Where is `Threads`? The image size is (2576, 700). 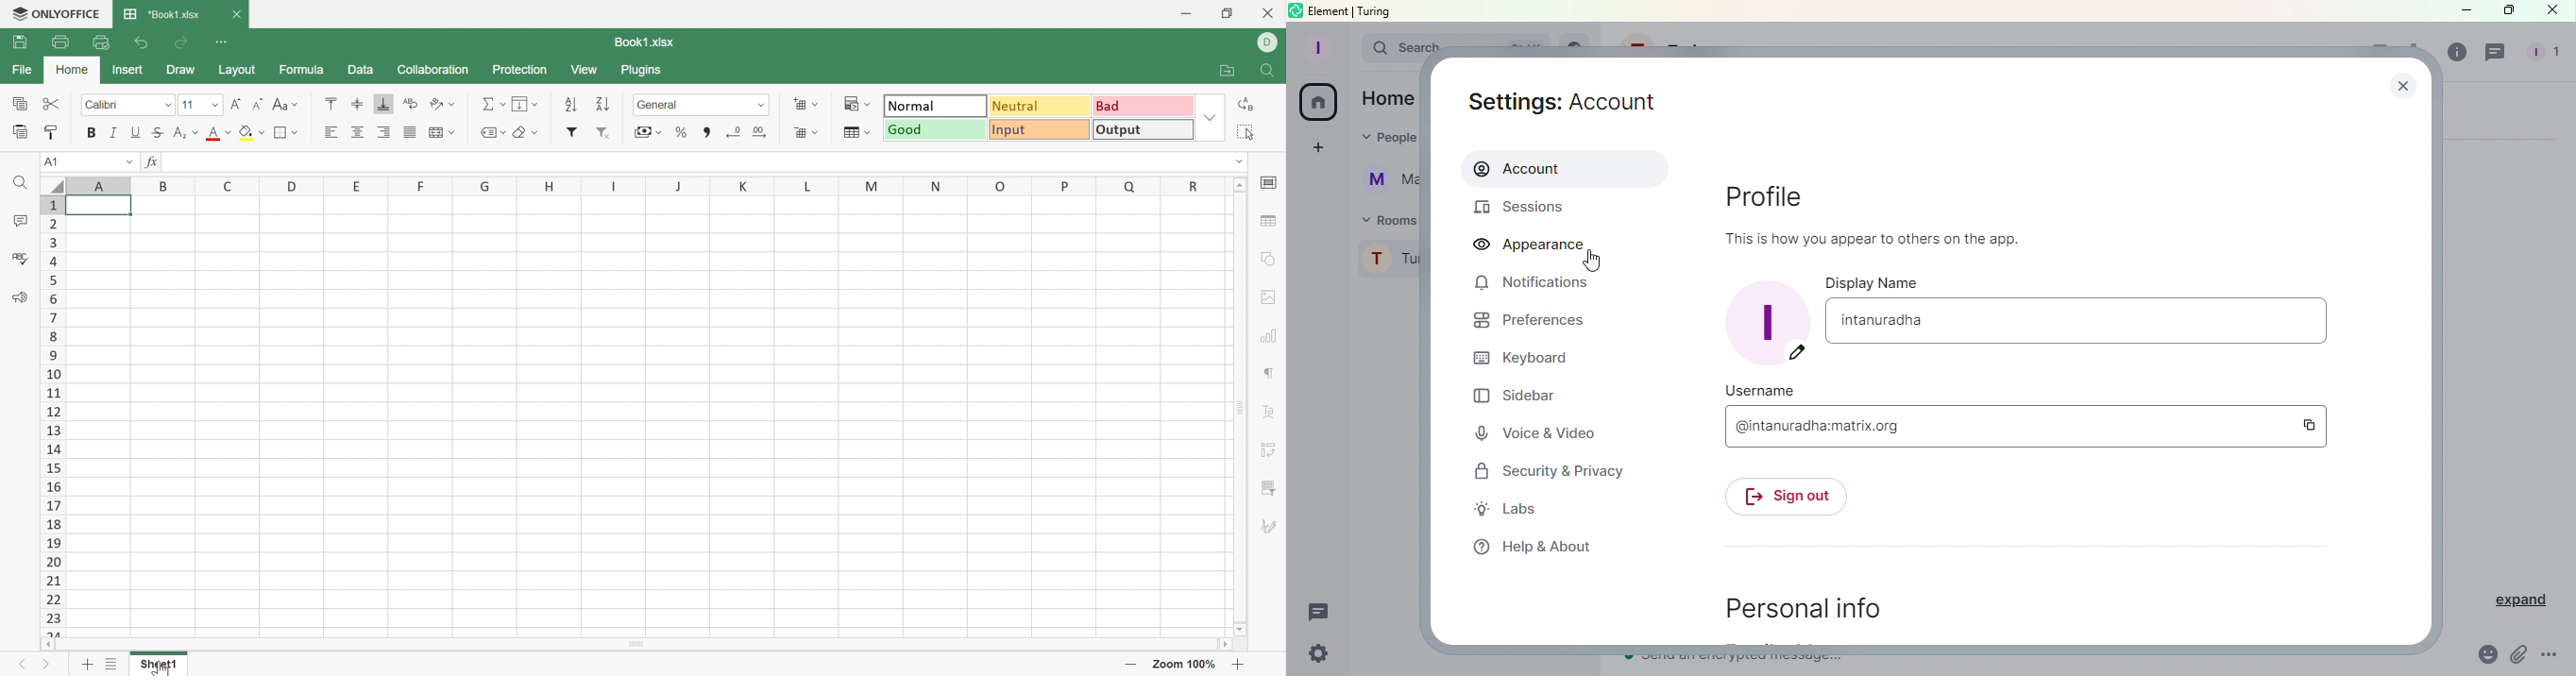 Threads is located at coordinates (1318, 609).